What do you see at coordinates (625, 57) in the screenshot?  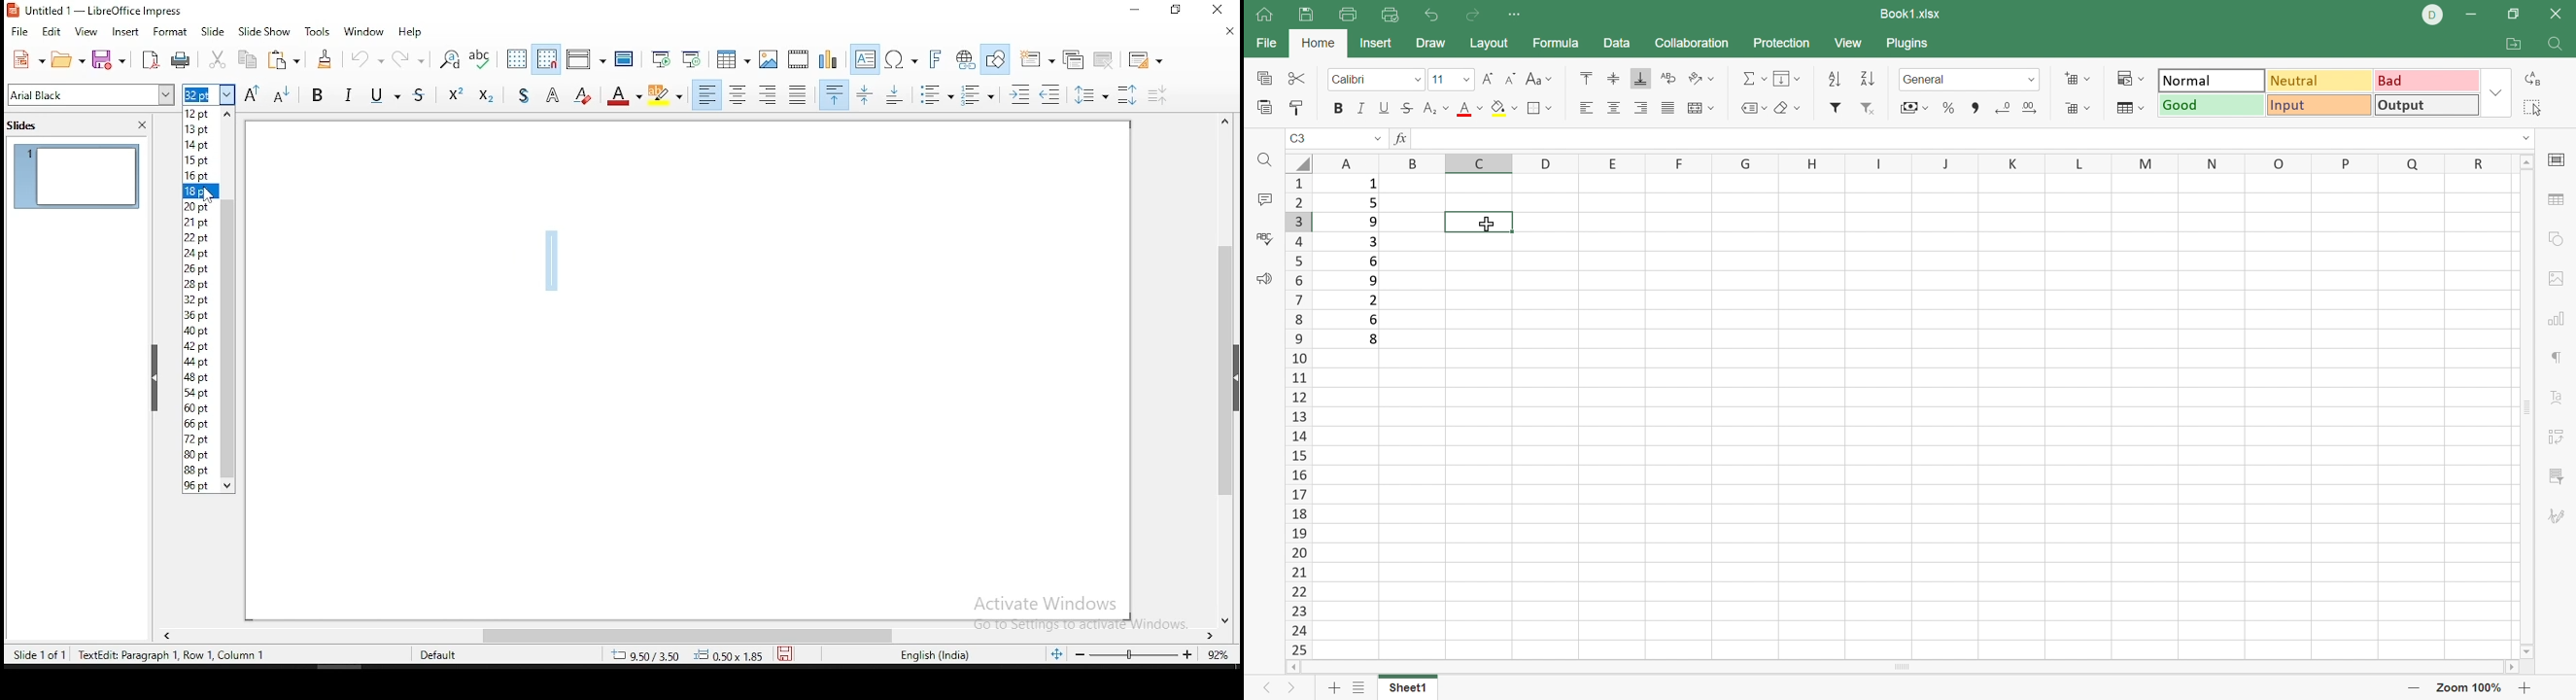 I see `master slide` at bounding box center [625, 57].